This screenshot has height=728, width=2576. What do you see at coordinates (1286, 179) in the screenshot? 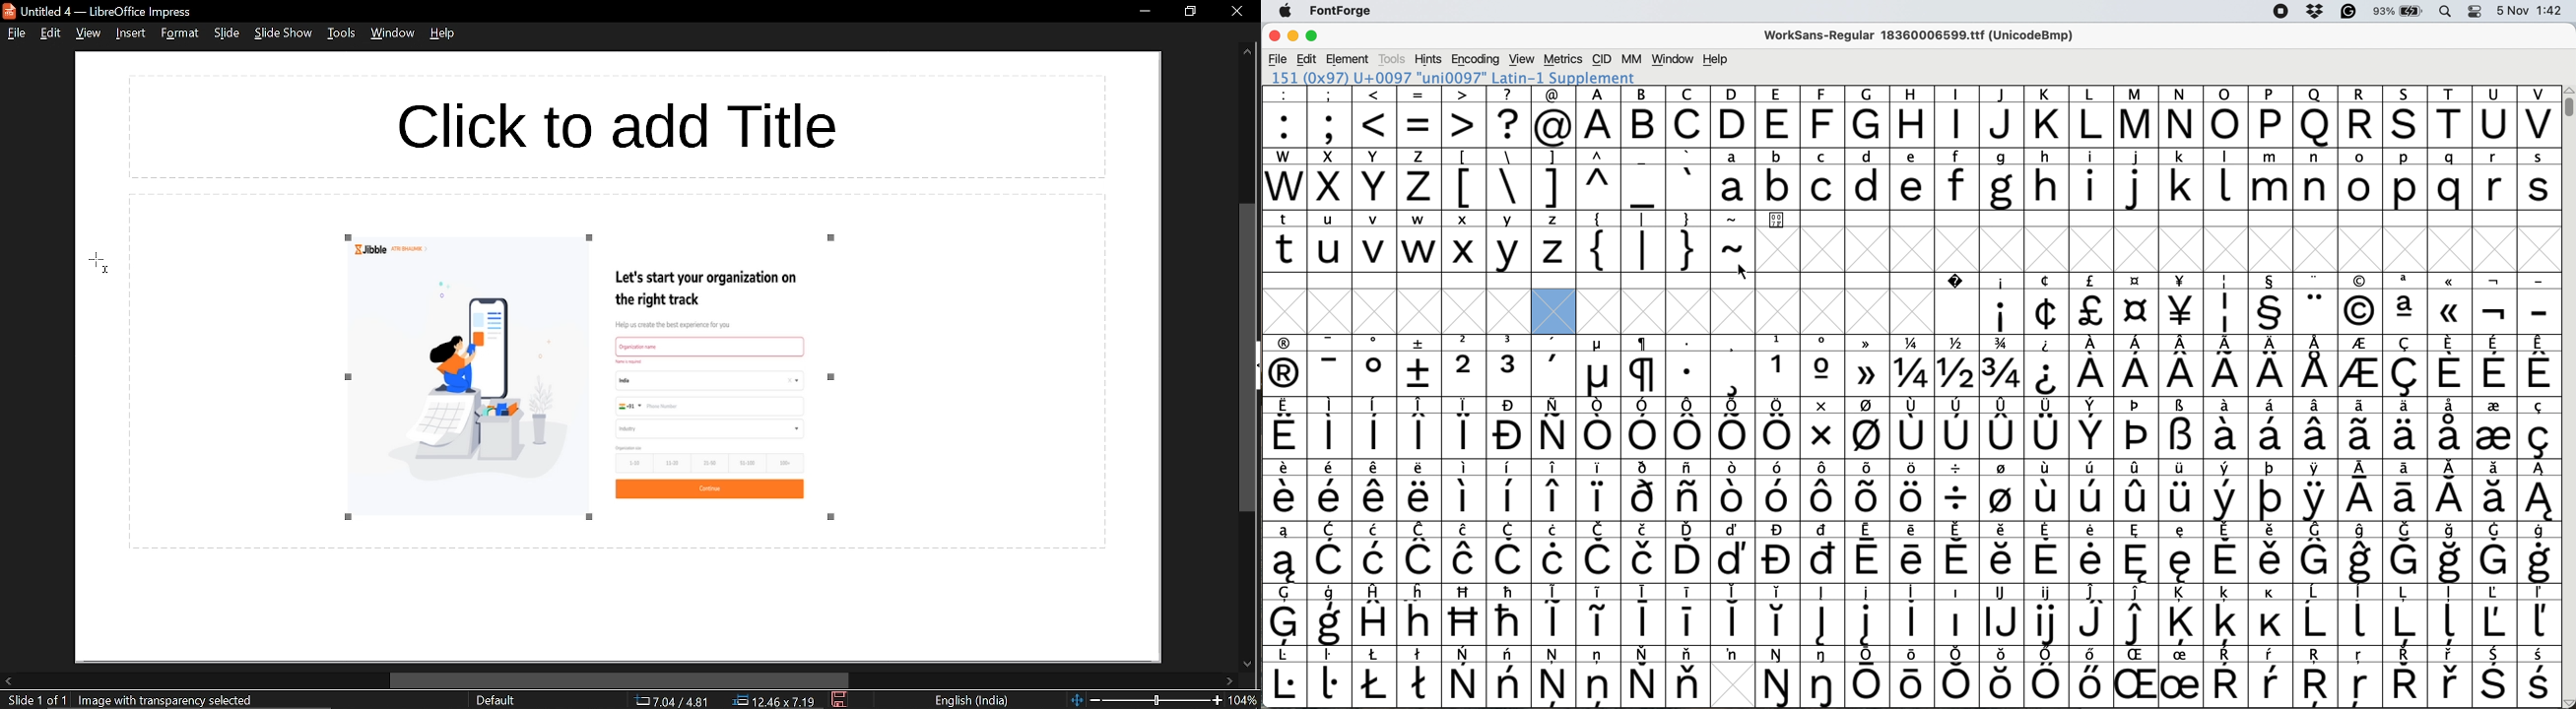
I see `W` at bounding box center [1286, 179].